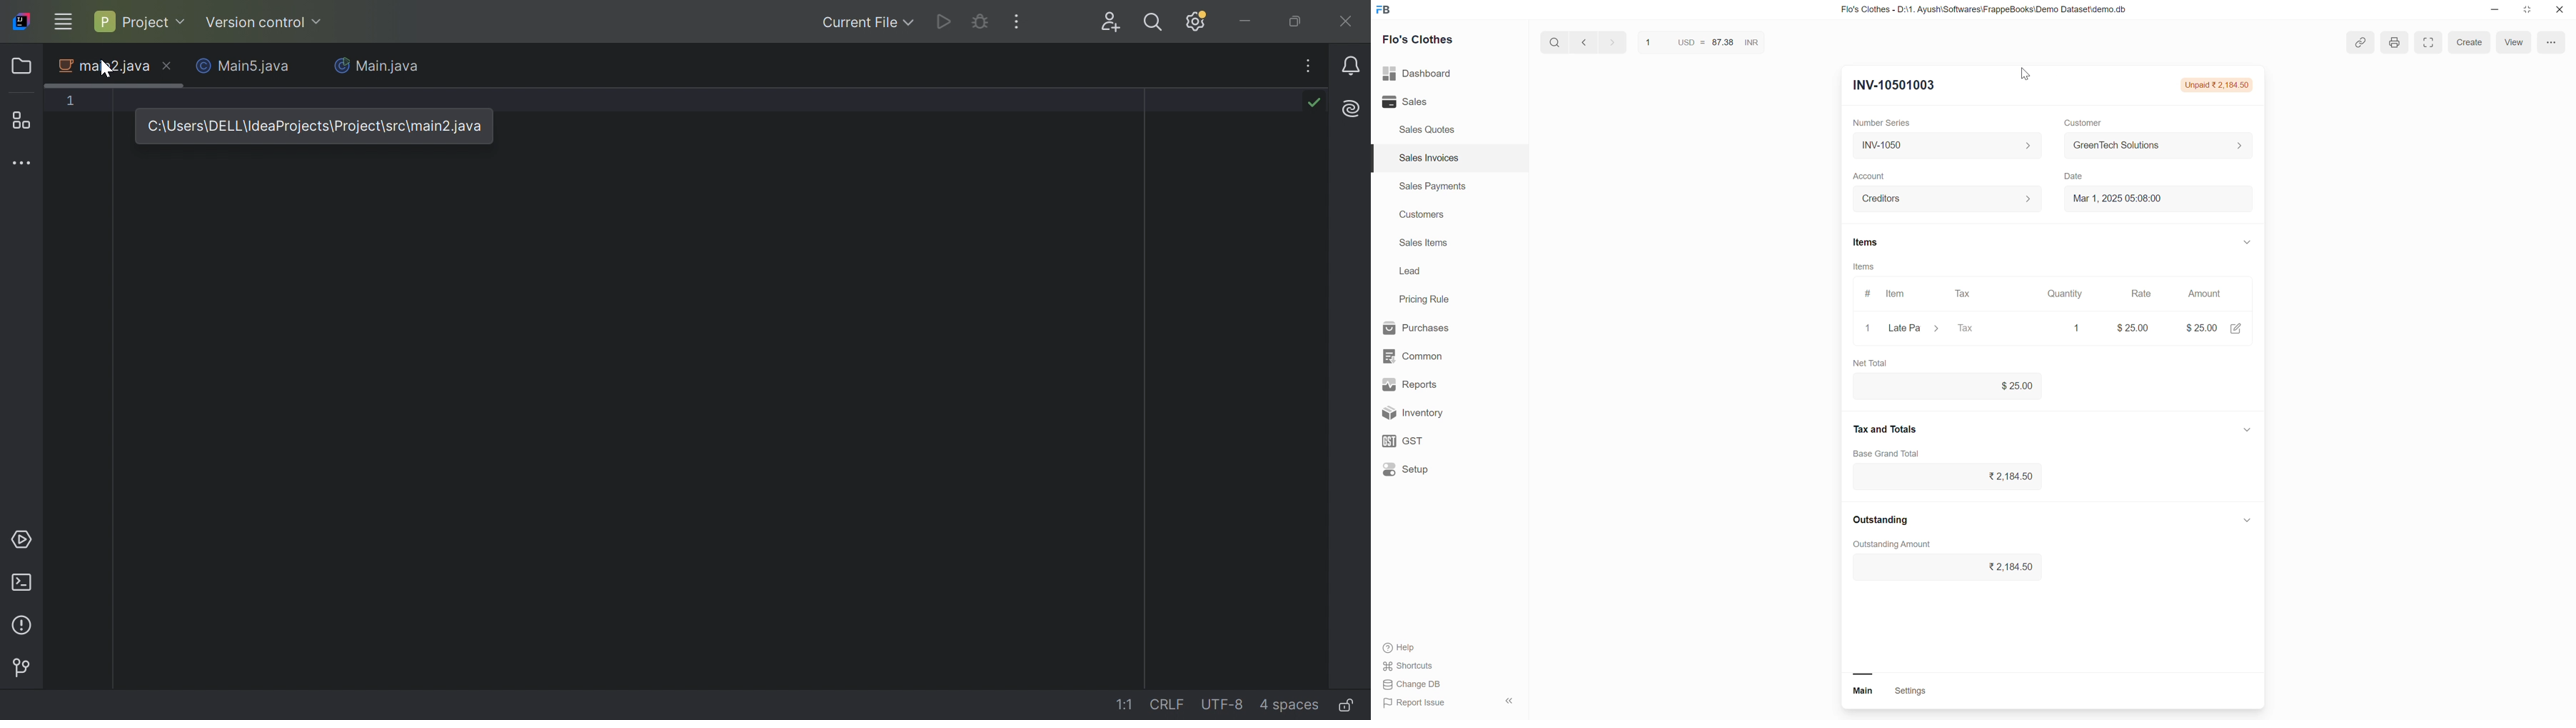  What do you see at coordinates (1511, 701) in the screenshot?
I see `hide sidebar` at bounding box center [1511, 701].